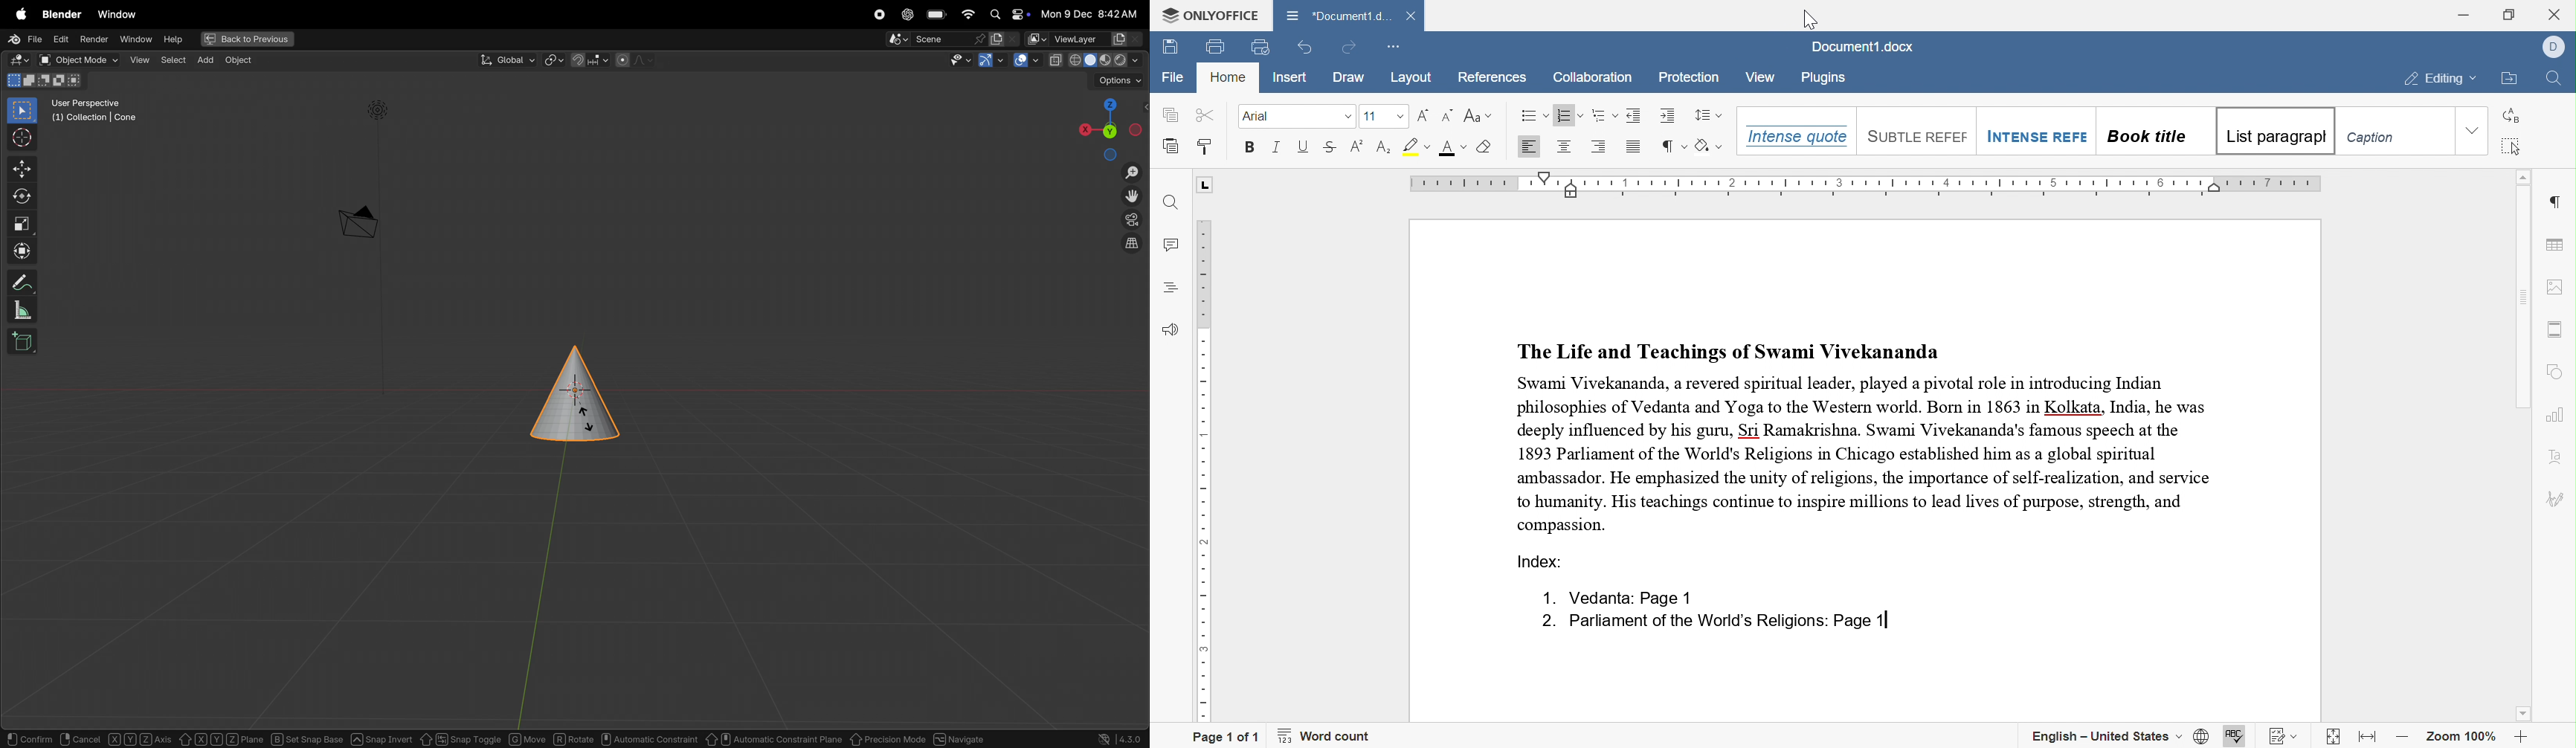 The height and width of the screenshot is (756, 2576). What do you see at coordinates (1535, 115) in the screenshot?
I see `bullets` at bounding box center [1535, 115].